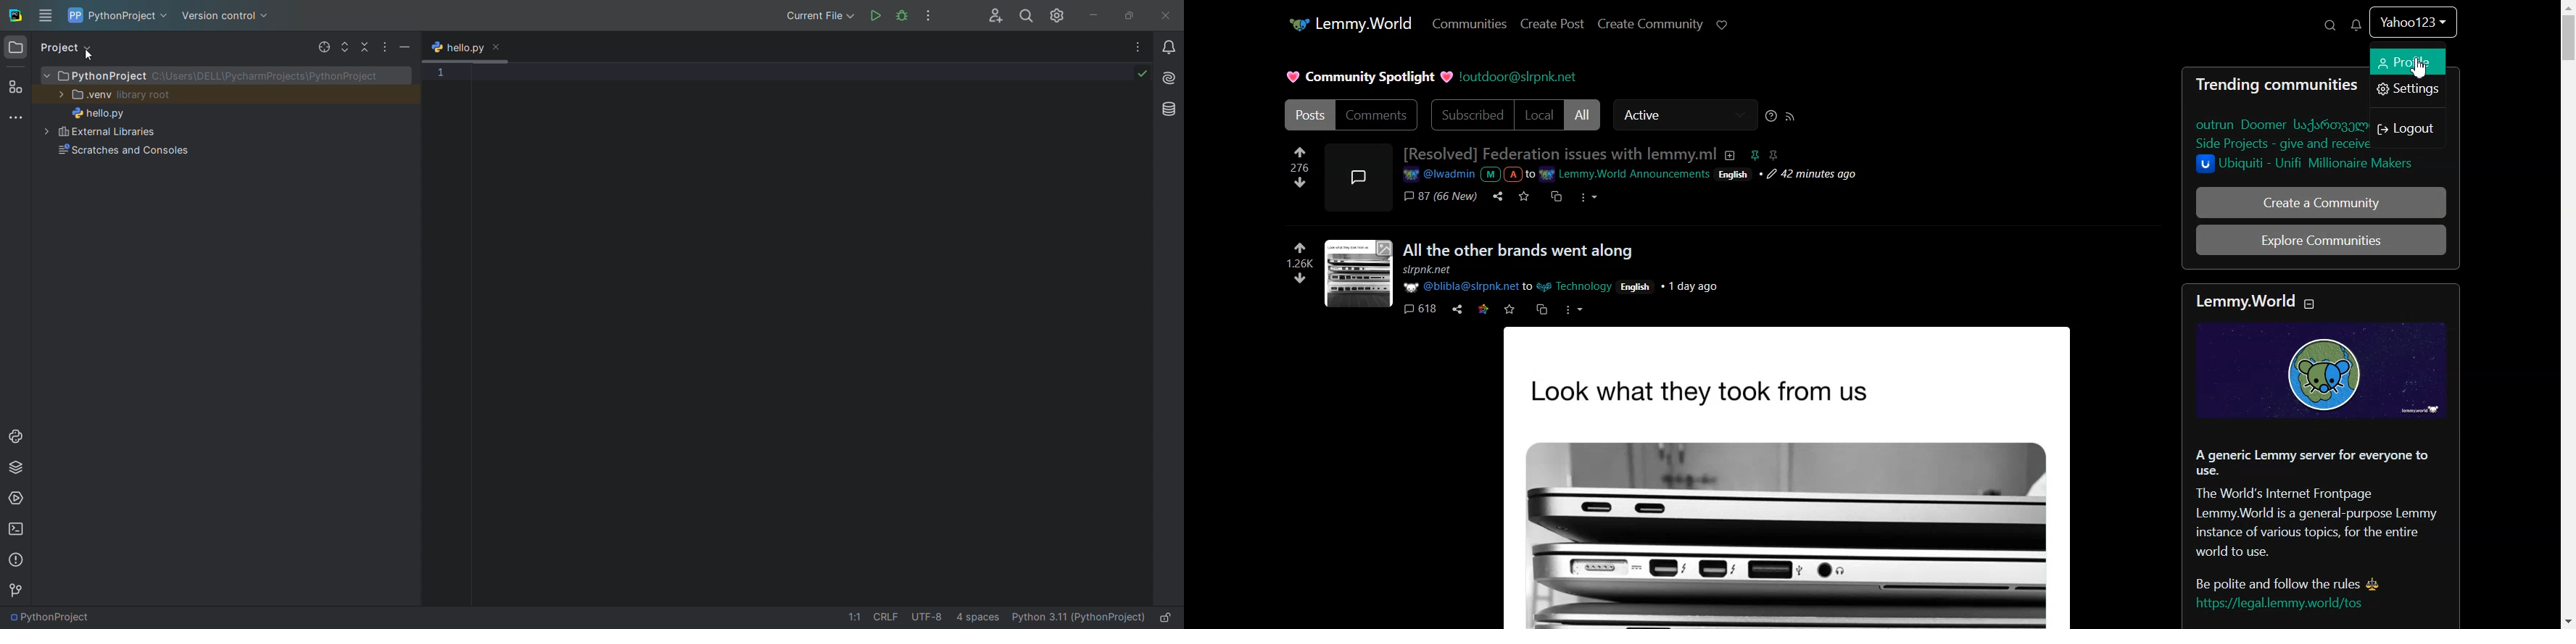 This screenshot has width=2576, height=644. I want to click on lock, so click(1170, 616).